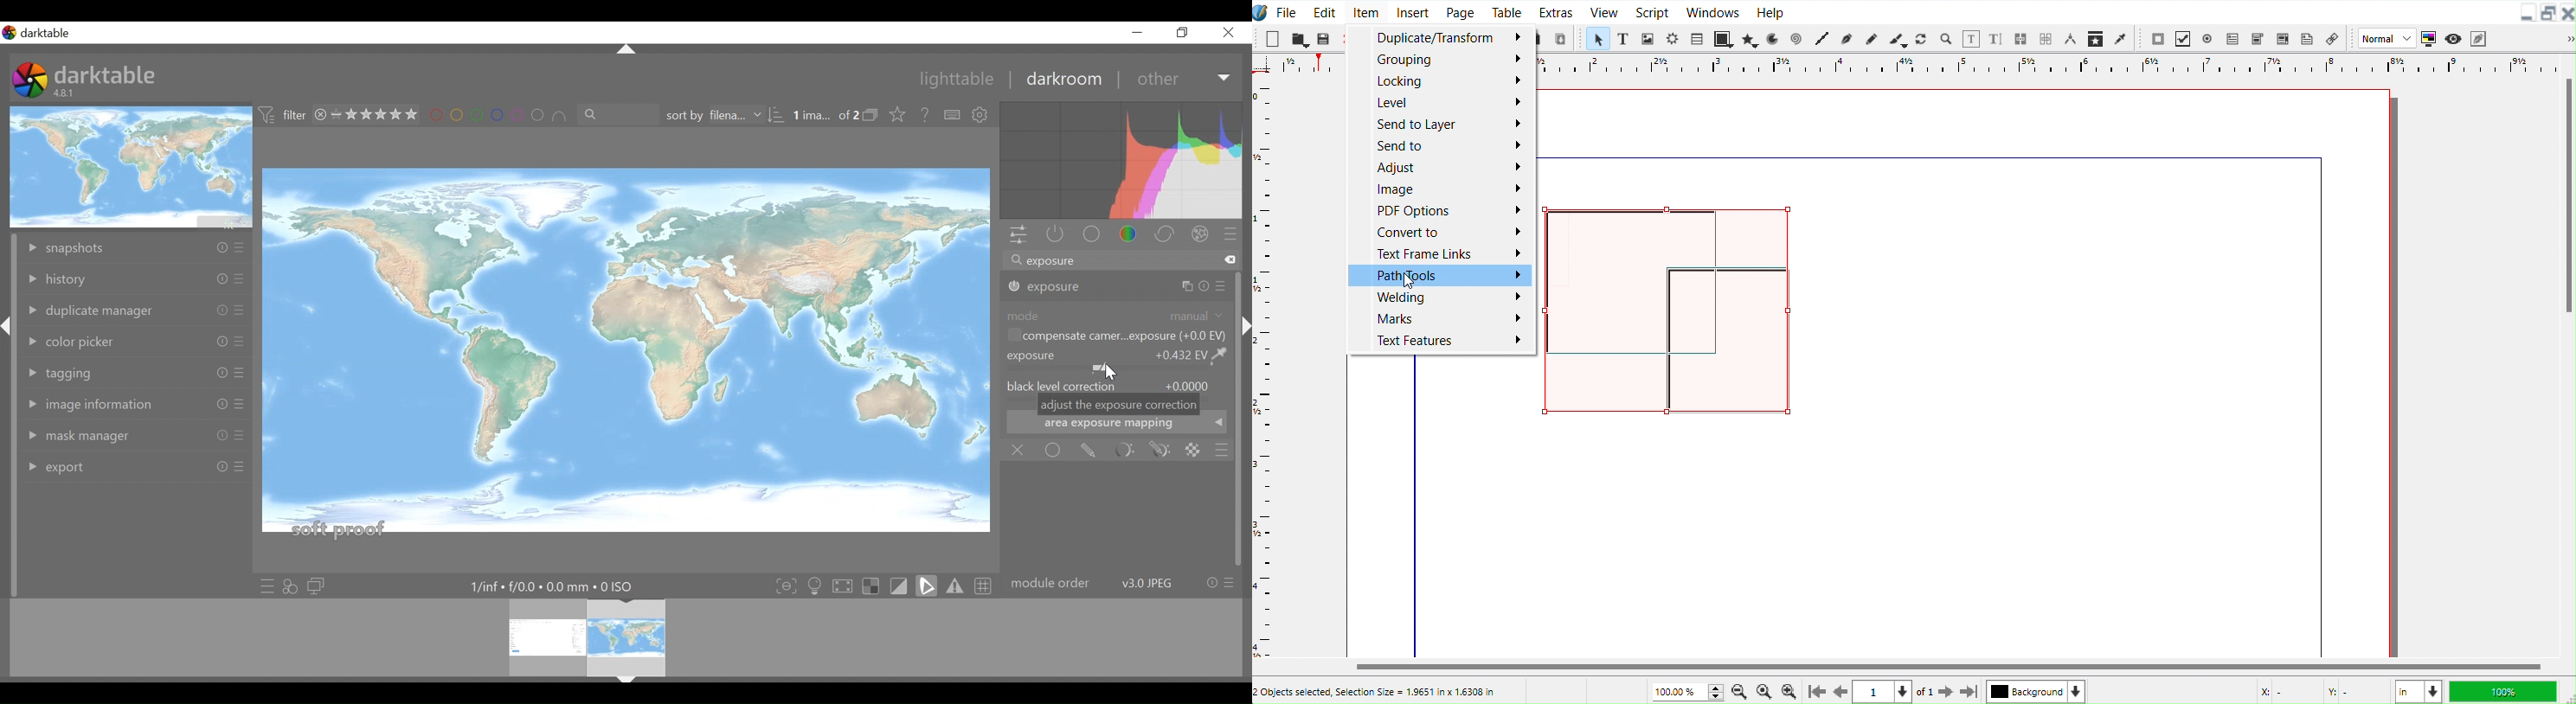 This screenshot has width=2576, height=728. What do you see at coordinates (2549, 13) in the screenshot?
I see `Maximize` at bounding box center [2549, 13].